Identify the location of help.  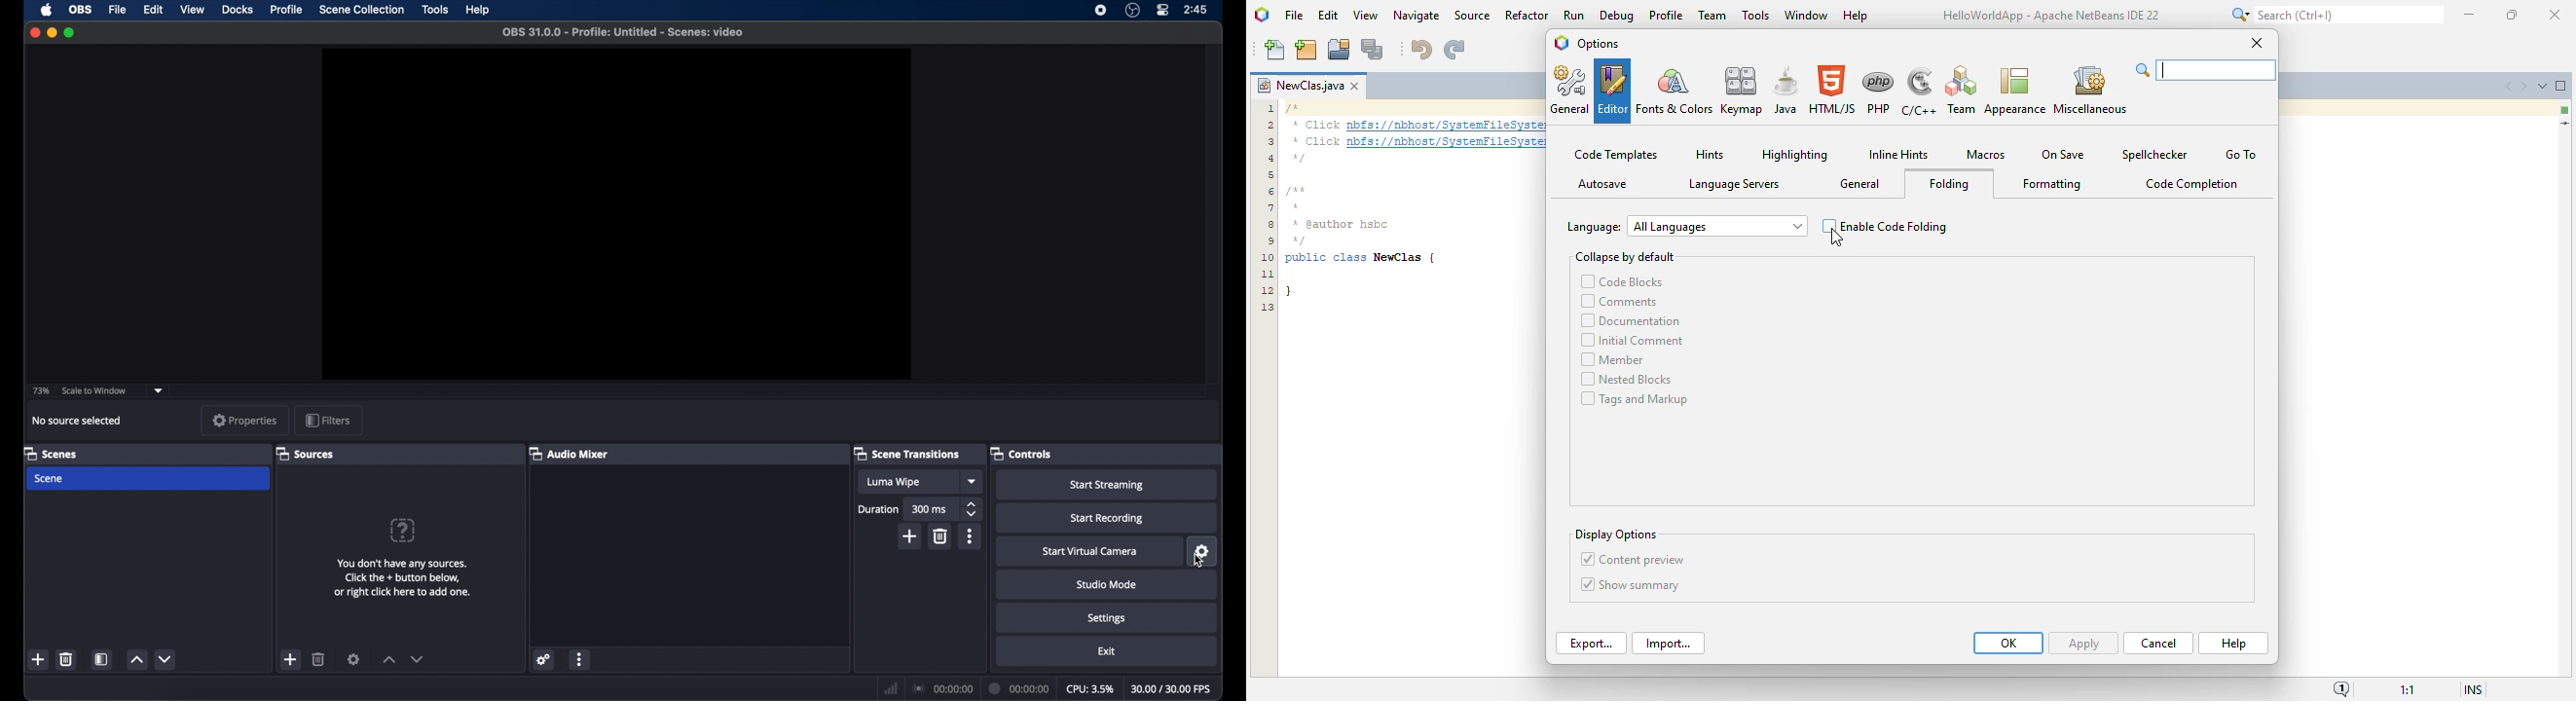
(404, 530).